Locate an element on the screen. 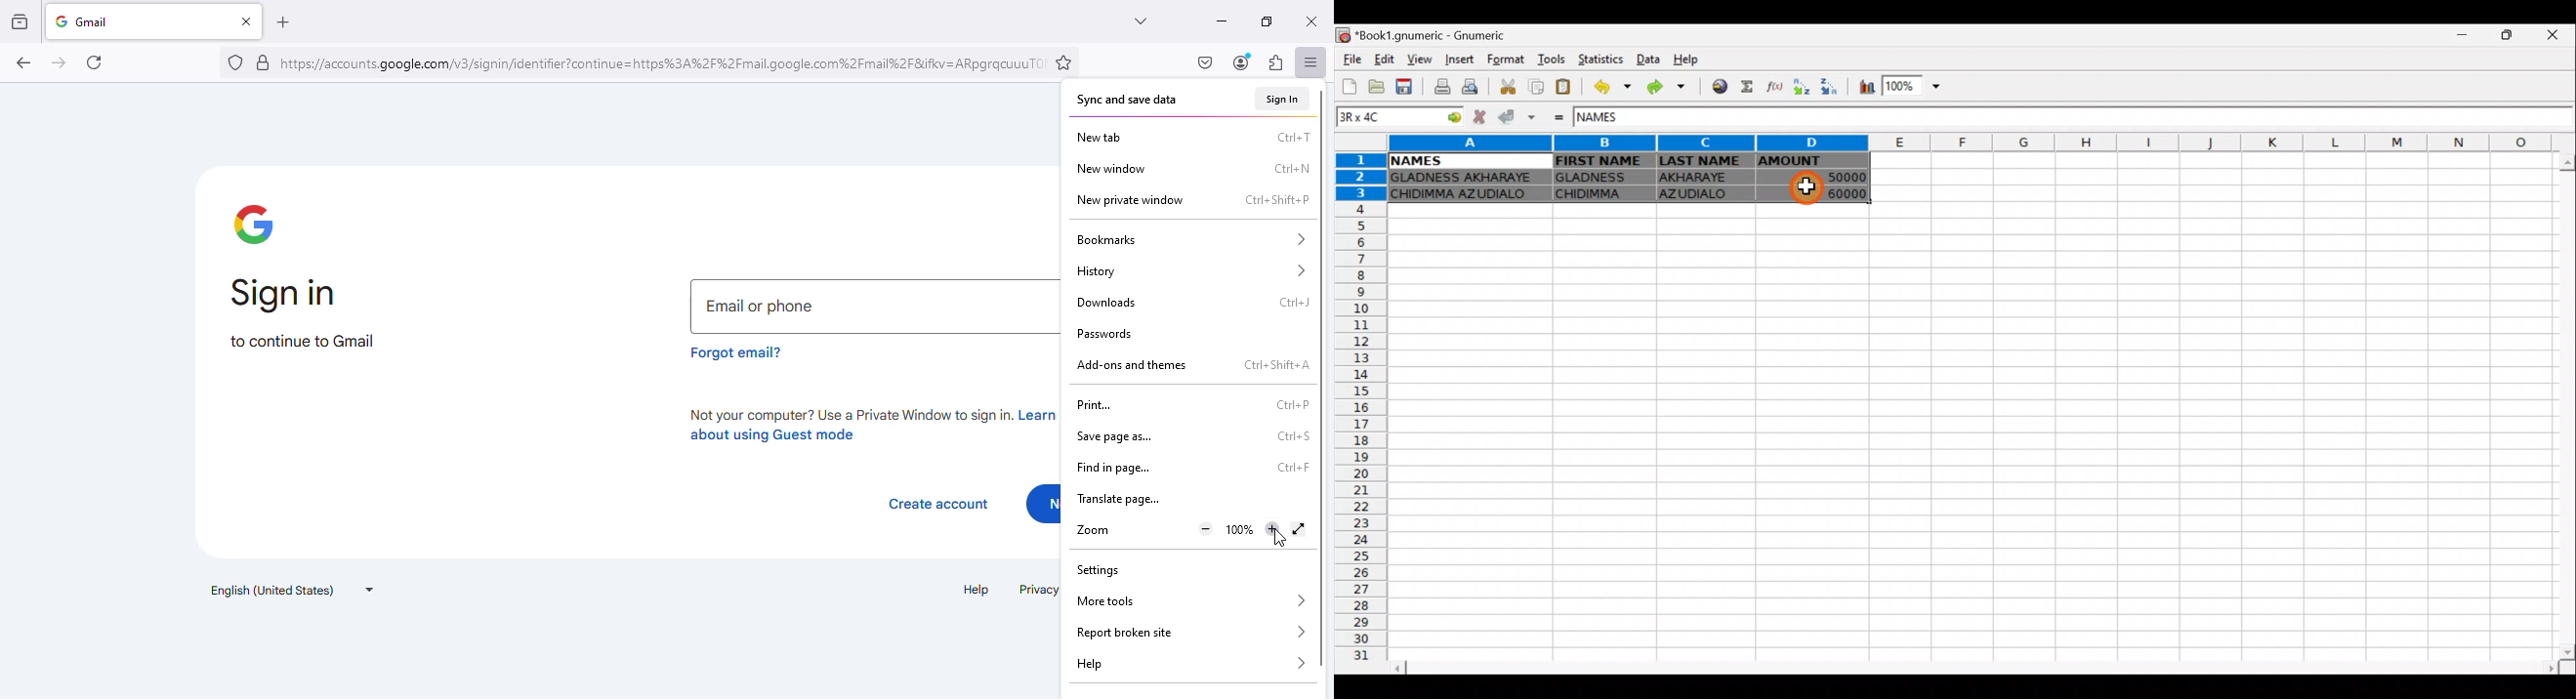 The width and height of the screenshot is (2576, 700). Create a new workbook is located at coordinates (1350, 86).